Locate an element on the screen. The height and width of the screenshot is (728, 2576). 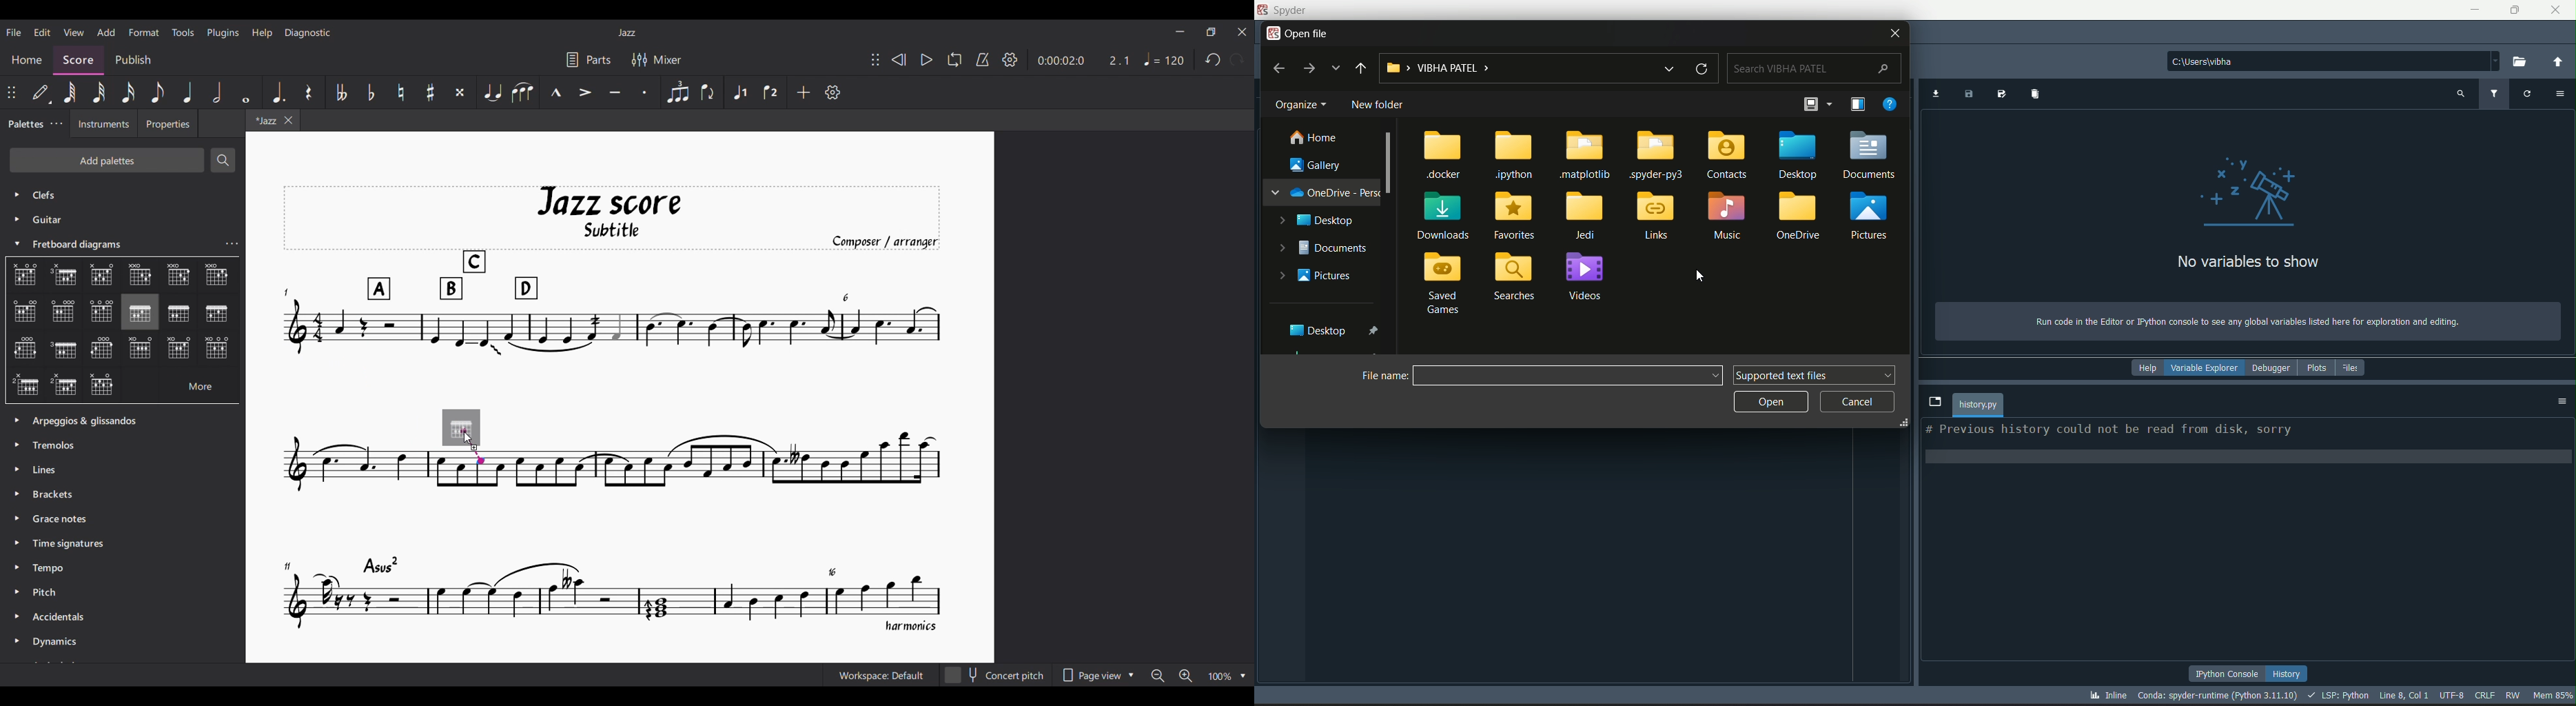
open is located at coordinates (1772, 402).